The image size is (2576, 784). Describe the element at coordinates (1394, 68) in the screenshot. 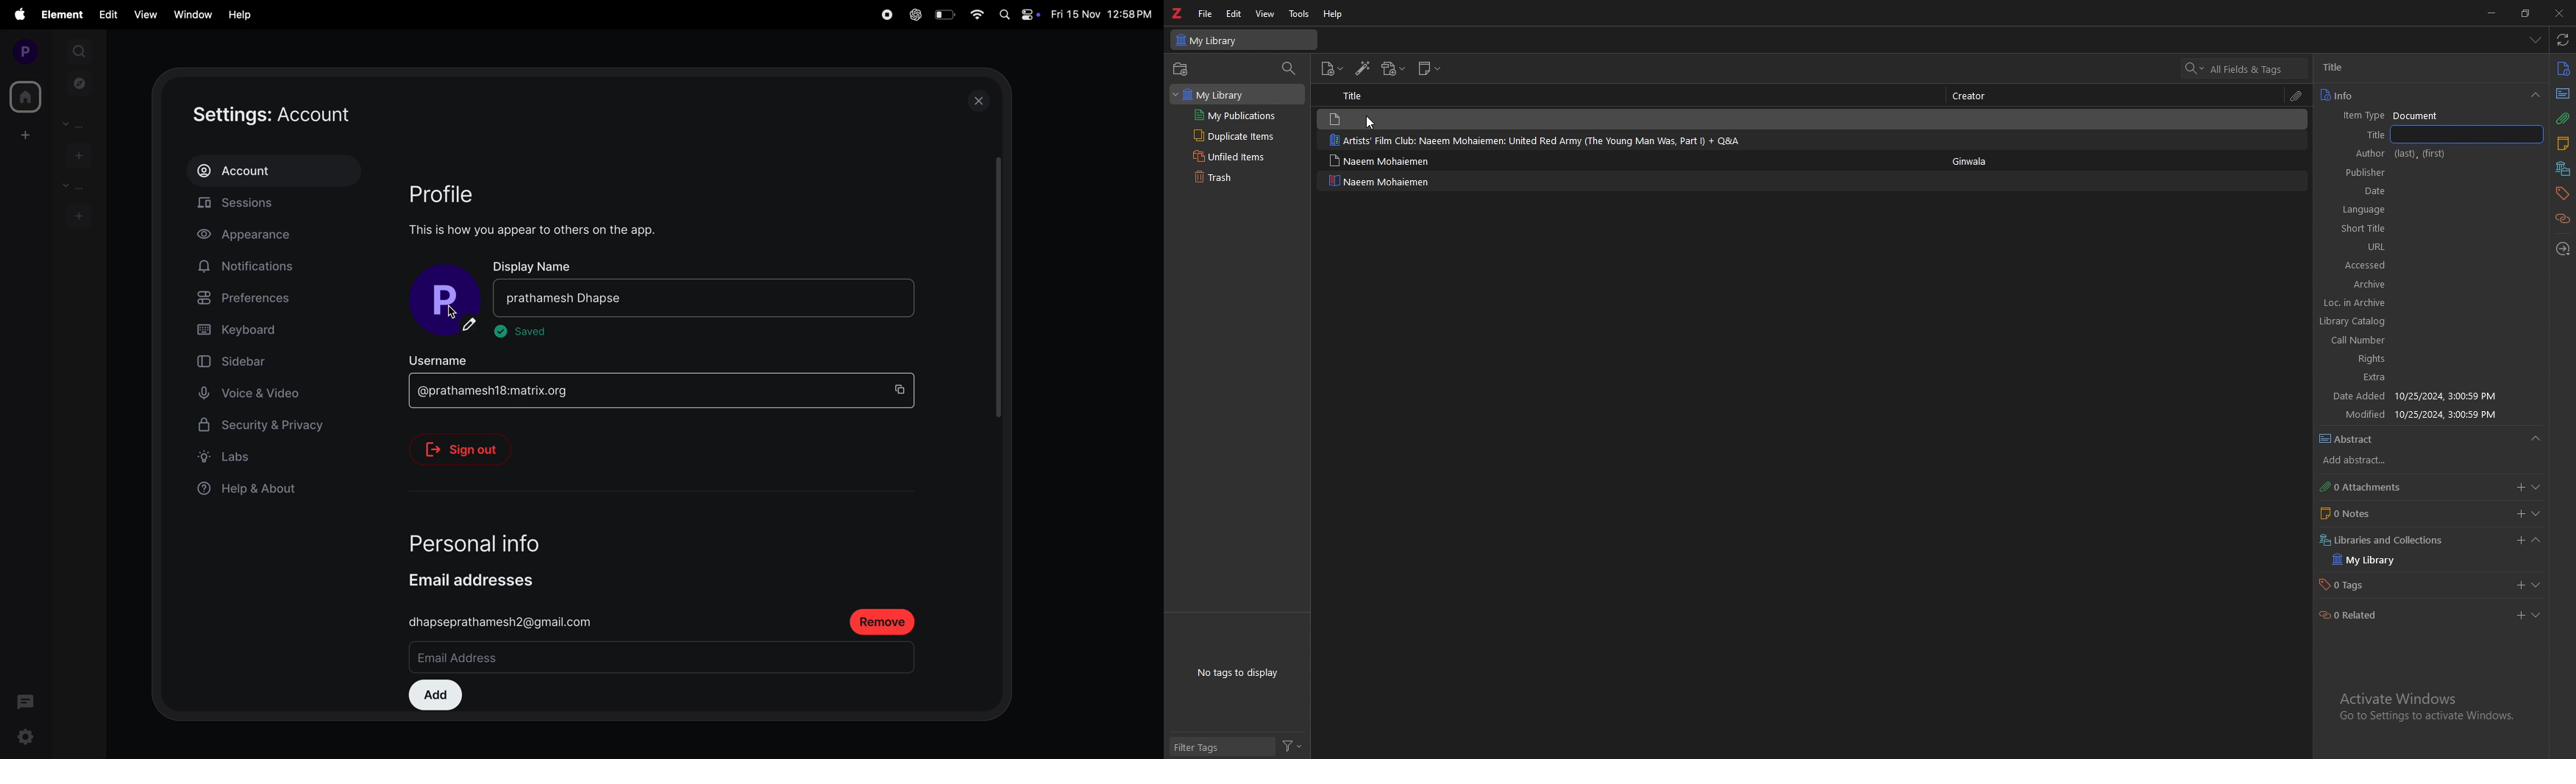

I see `add attachment` at that location.